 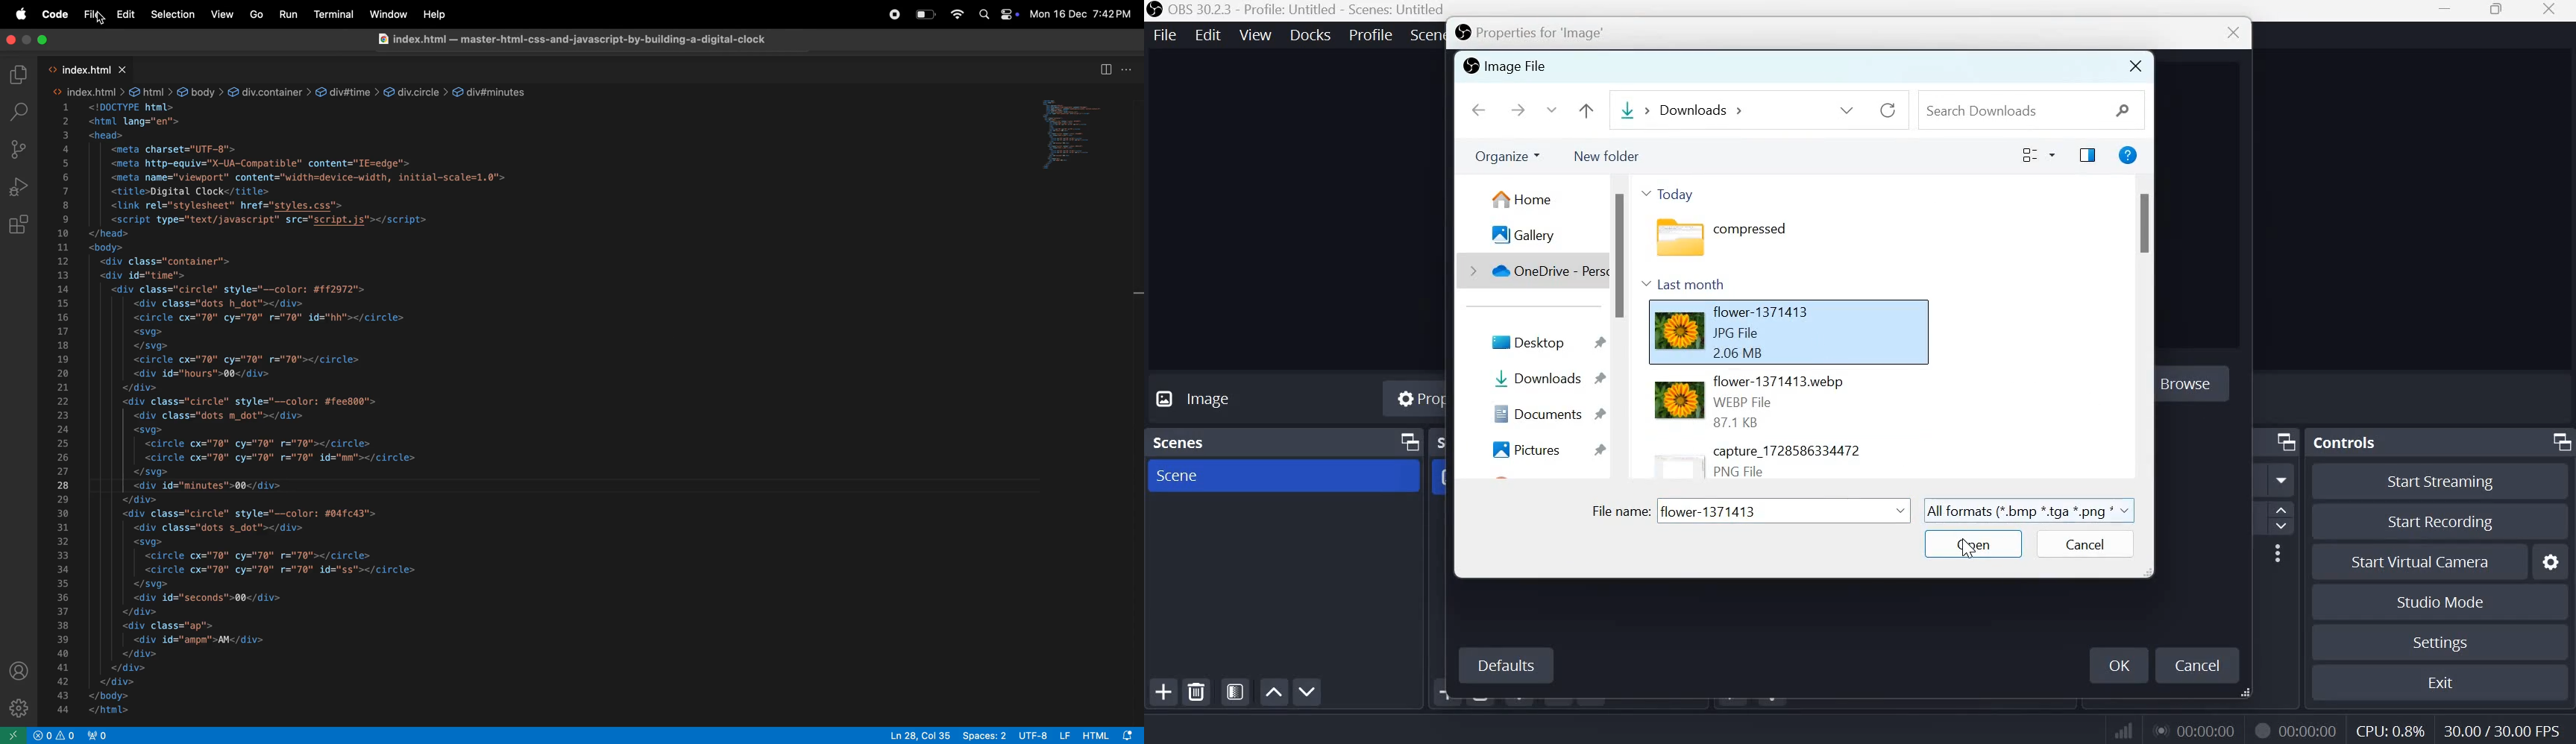 I want to click on docks, so click(x=1313, y=34).